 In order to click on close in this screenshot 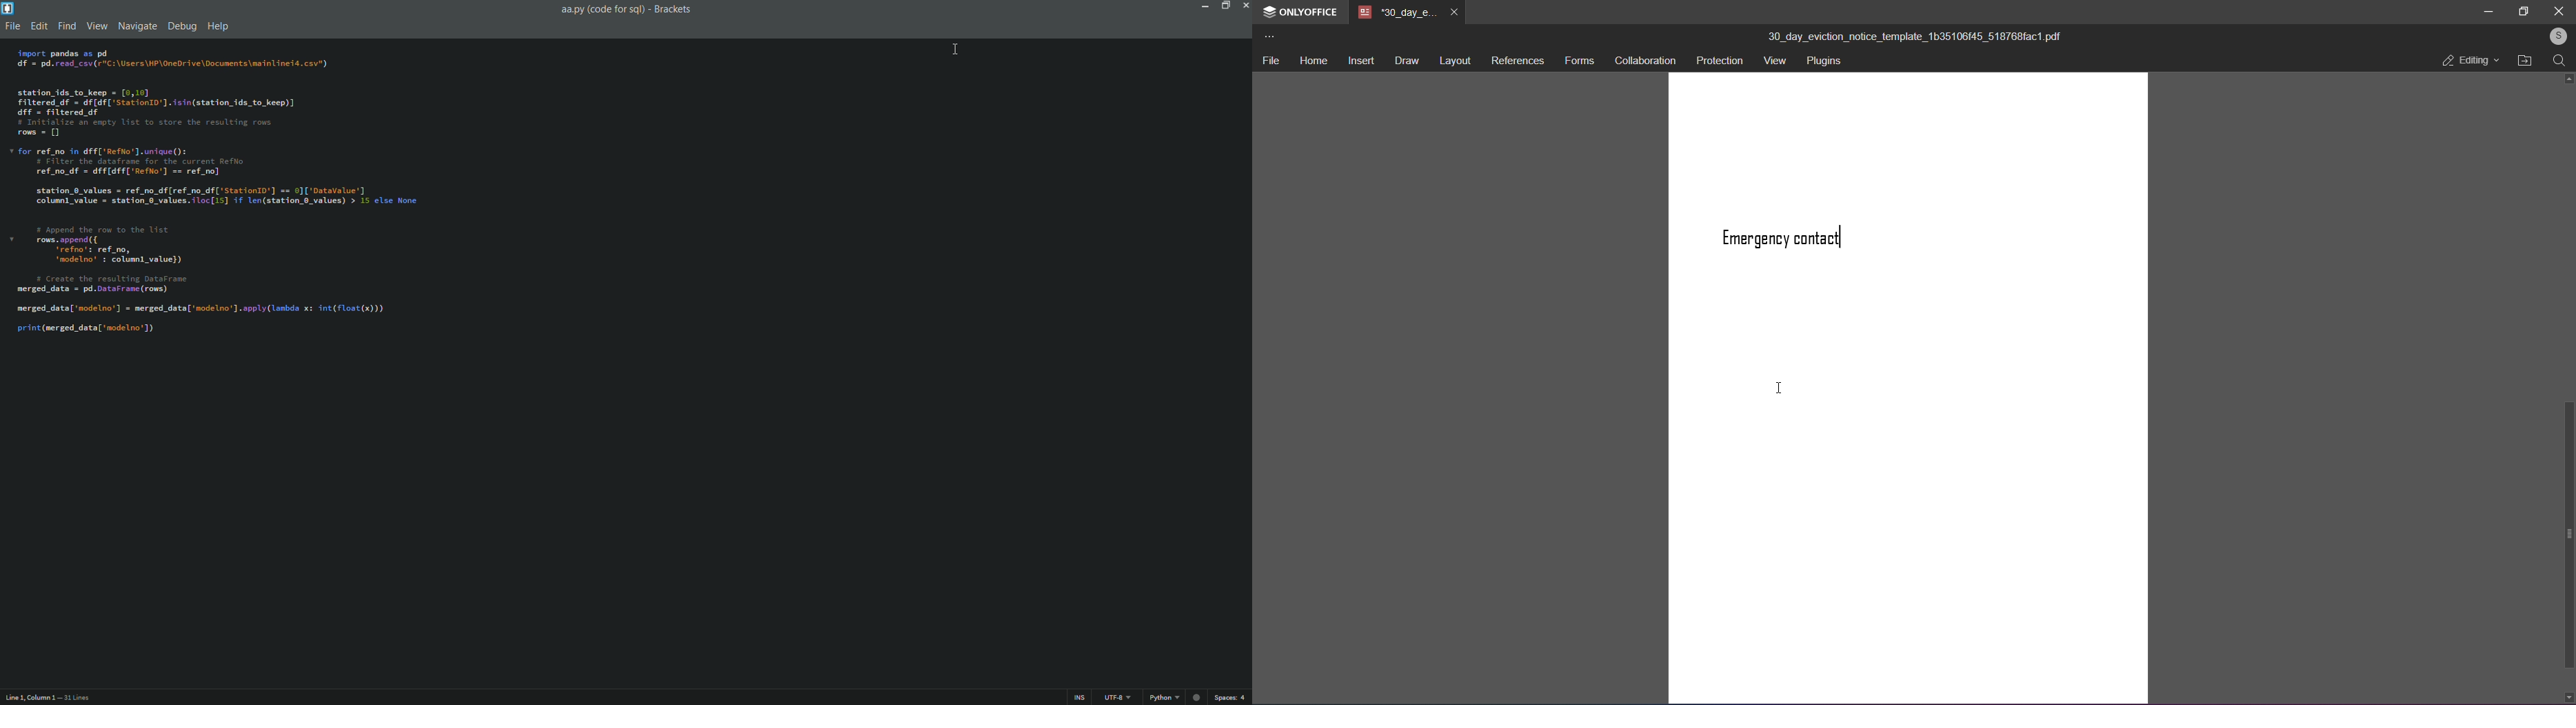, I will do `click(2558, 12)`.